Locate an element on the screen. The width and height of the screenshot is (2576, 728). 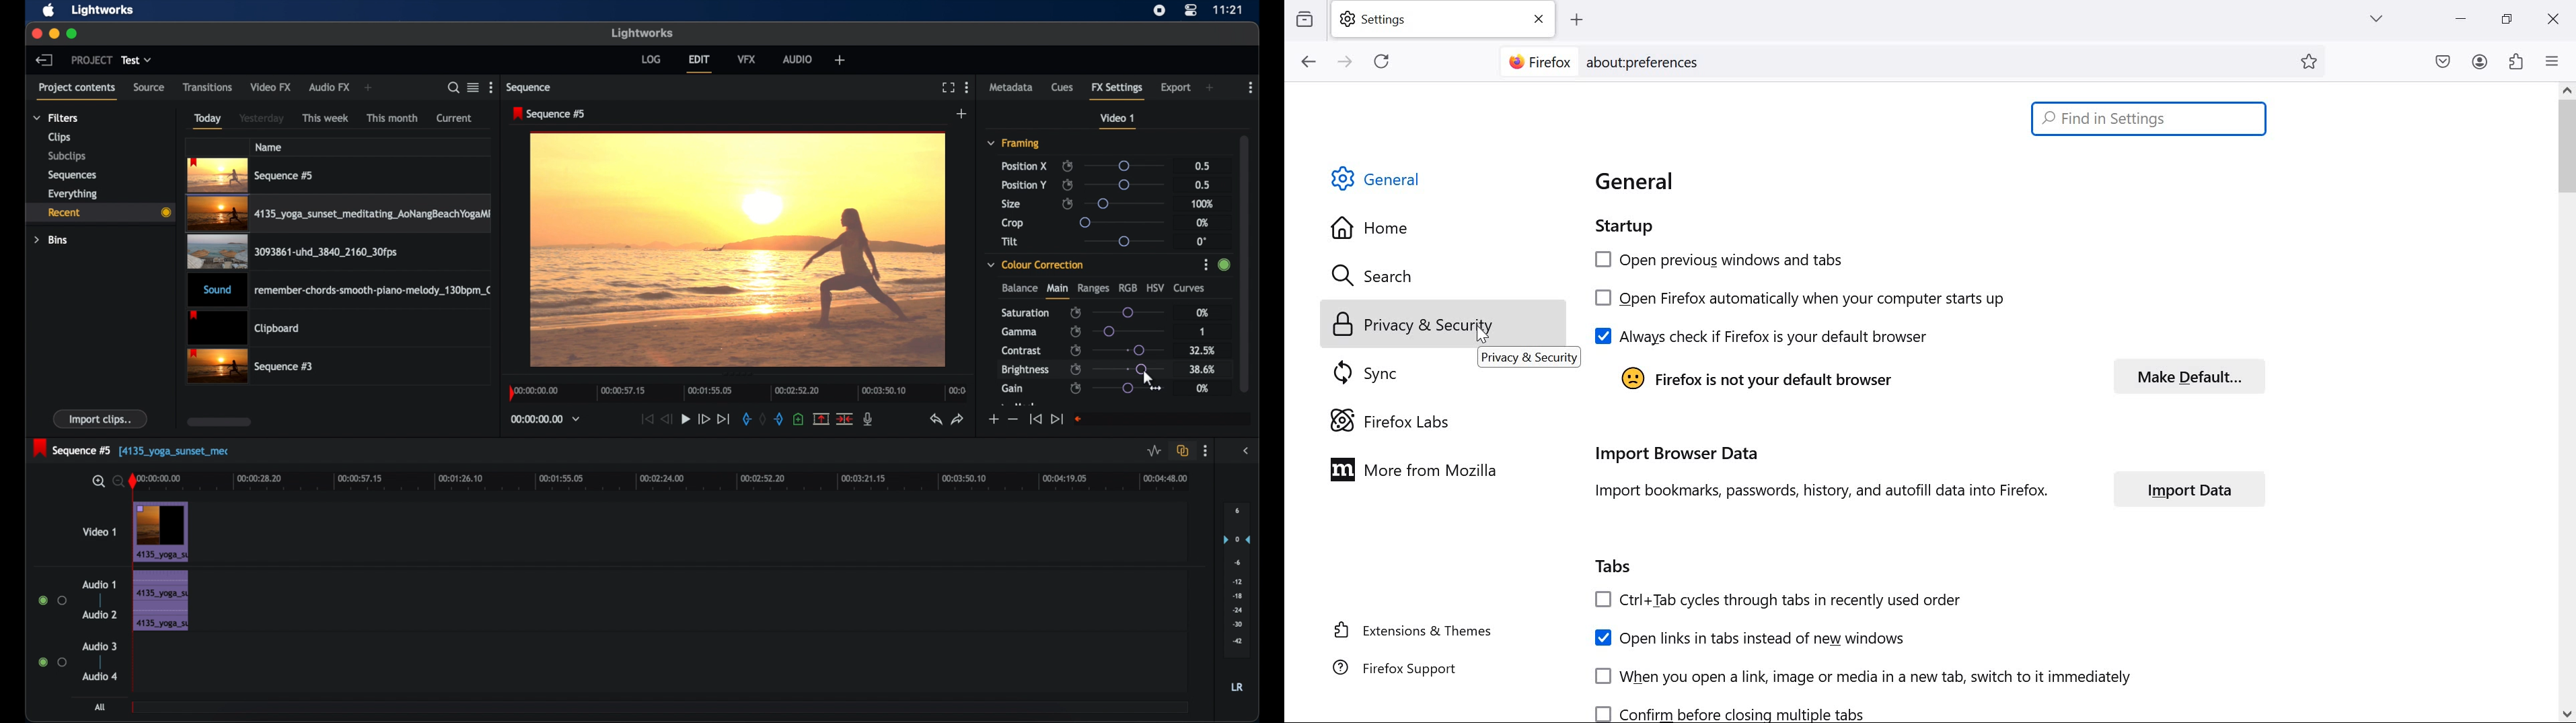
metadata is located at coordinates (1012, 86).